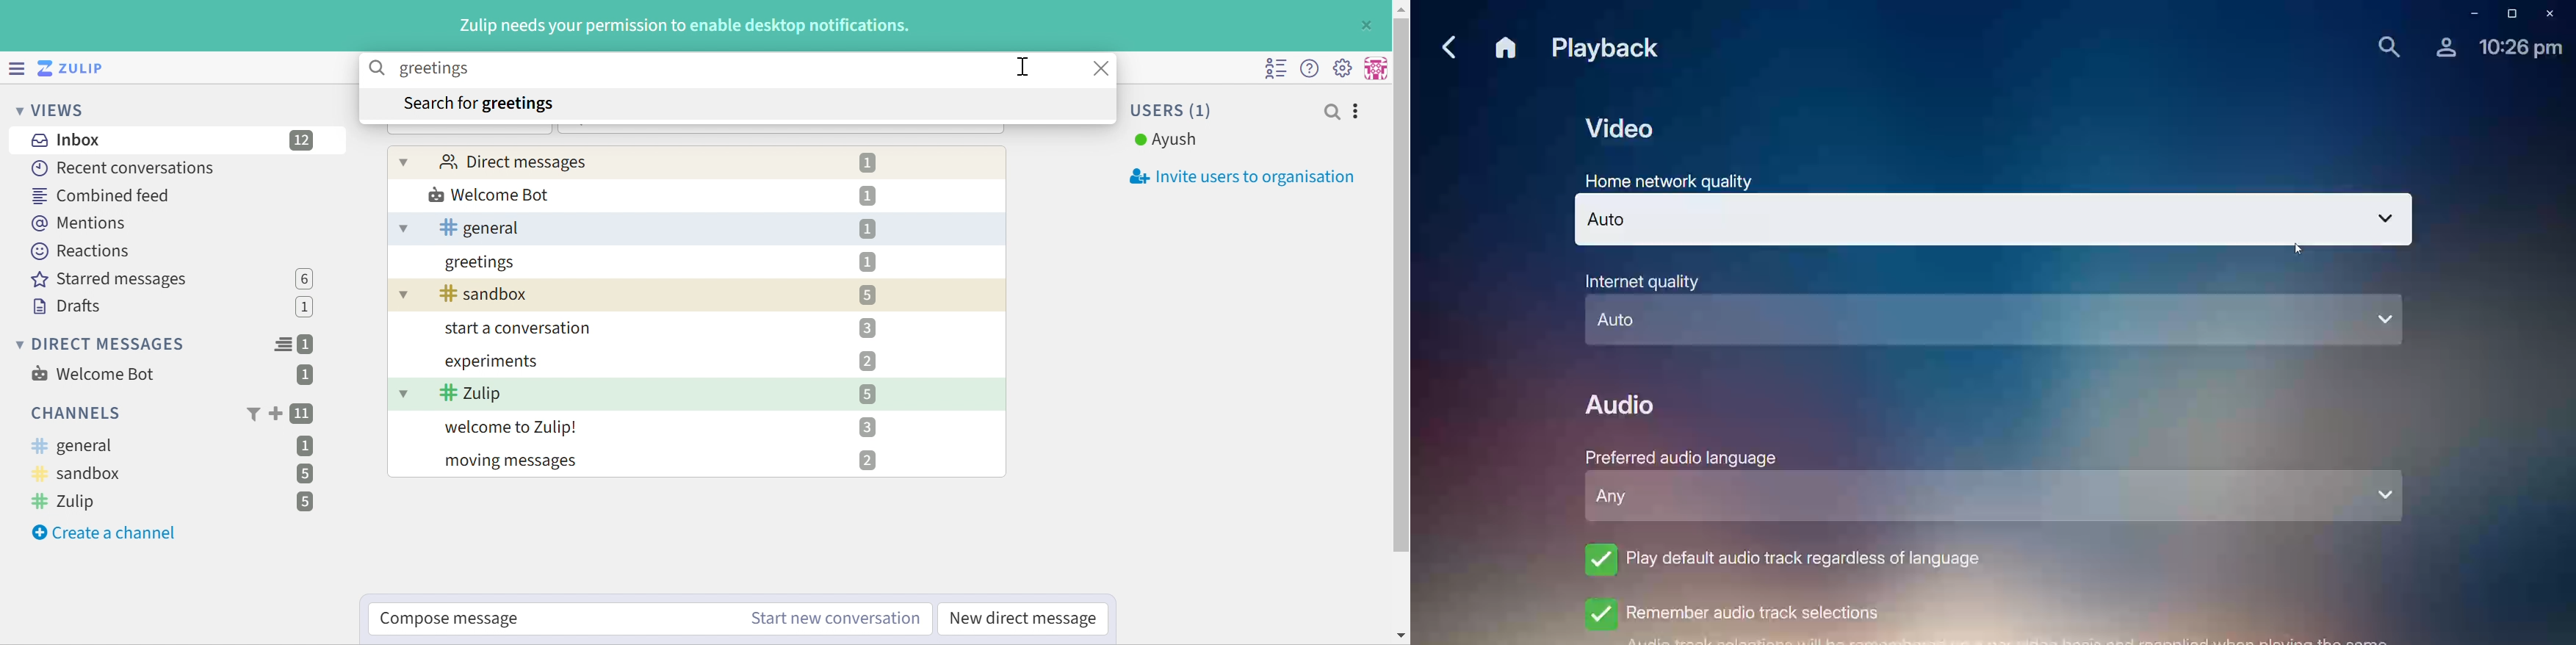 The width and height of the screenshot is (2576, 672). Describe the element at coordinates (1401, 285) in the screenshot. I see `Scroll bar` at that location.